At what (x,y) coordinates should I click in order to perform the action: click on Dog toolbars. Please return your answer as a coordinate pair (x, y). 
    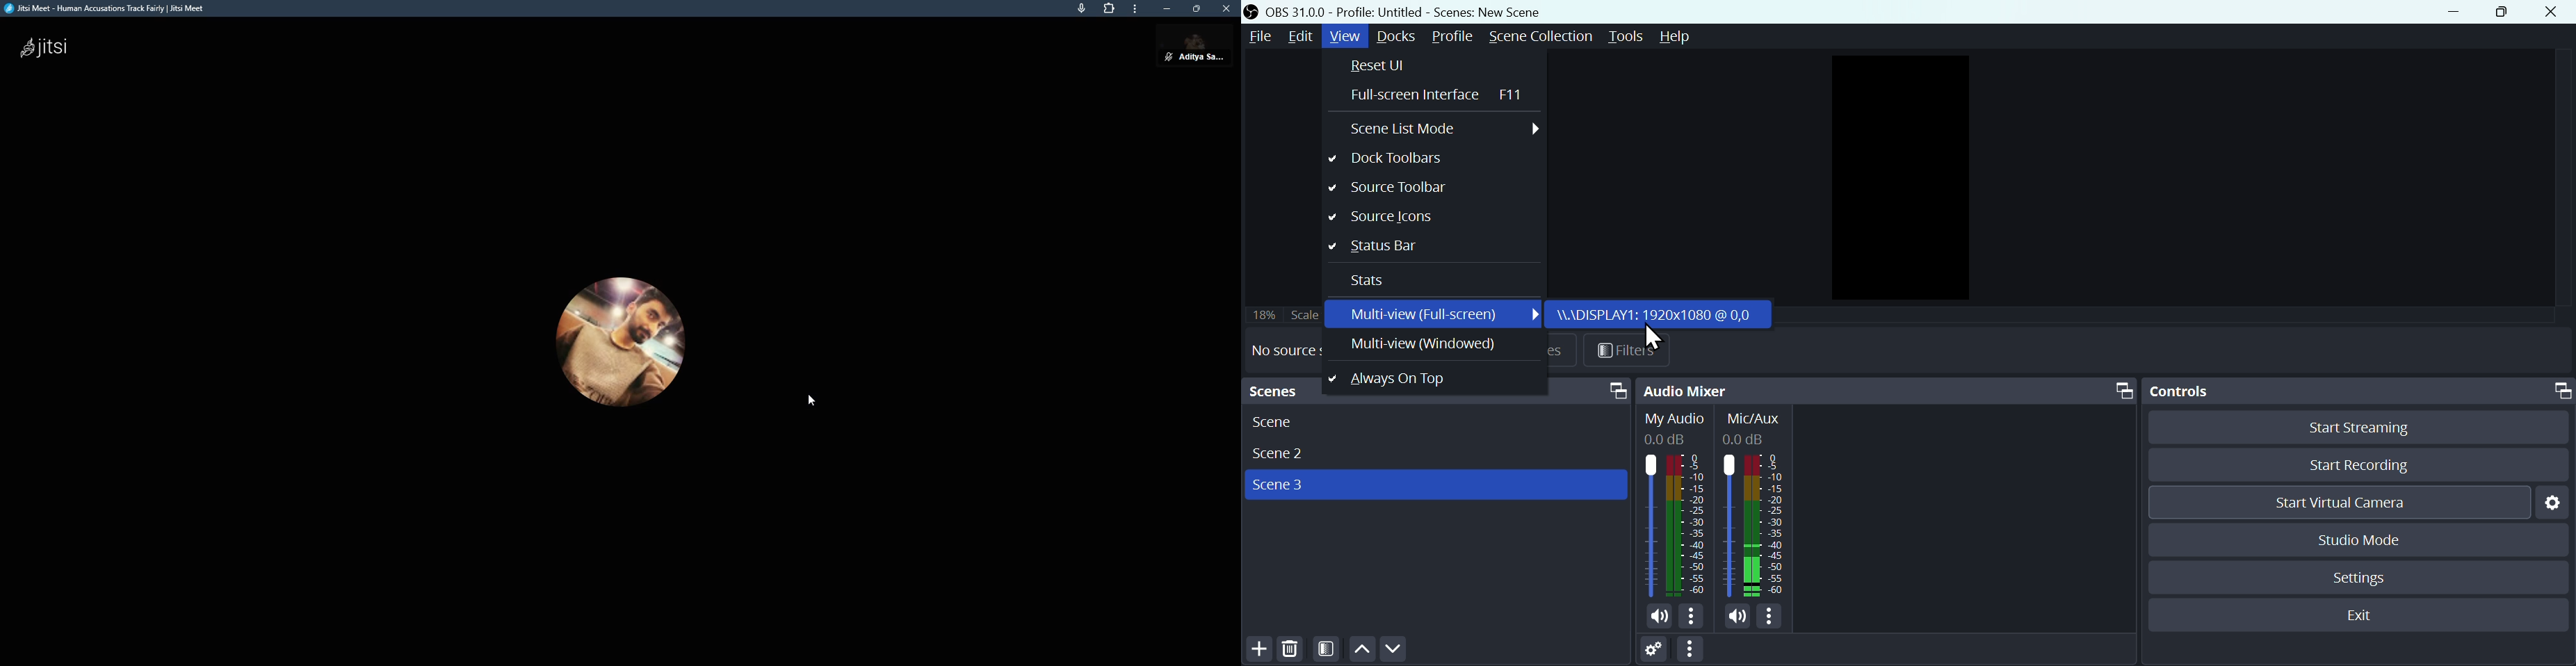
    Looking at the image, I should click on (1431, 161).